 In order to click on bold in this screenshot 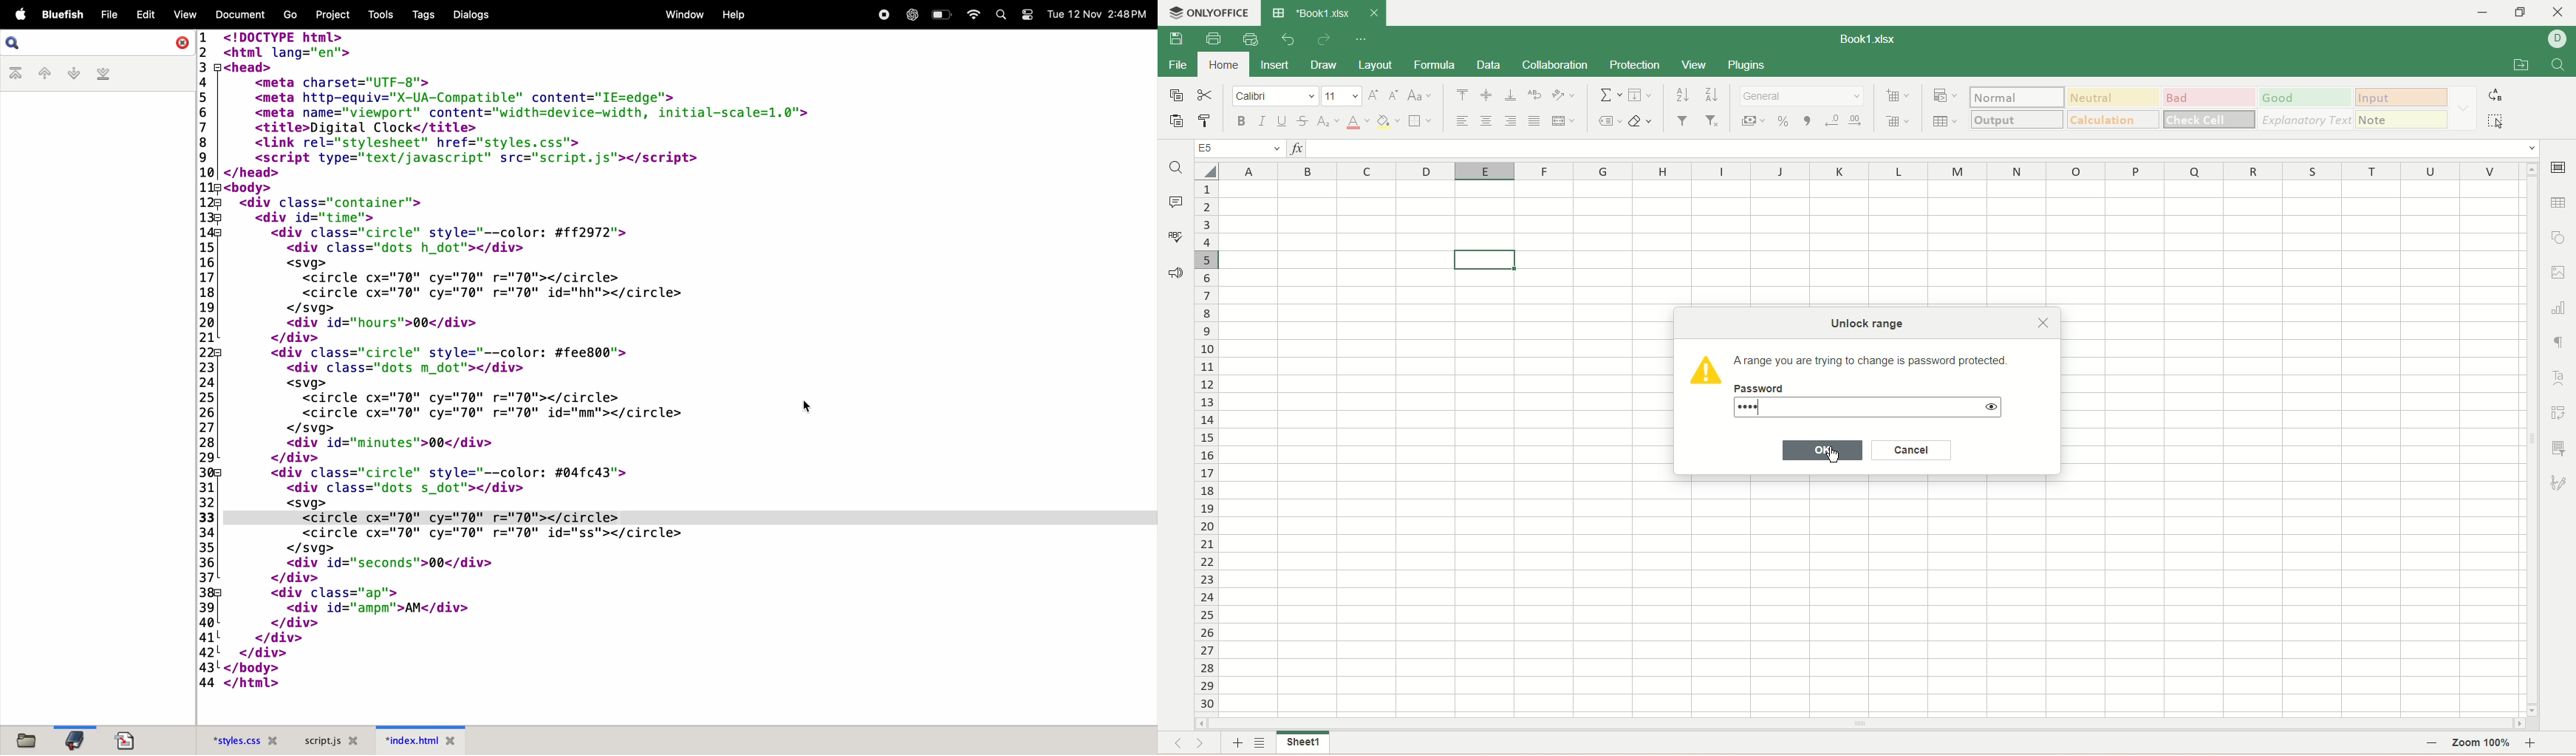, I will do `click(1239, 120)`.